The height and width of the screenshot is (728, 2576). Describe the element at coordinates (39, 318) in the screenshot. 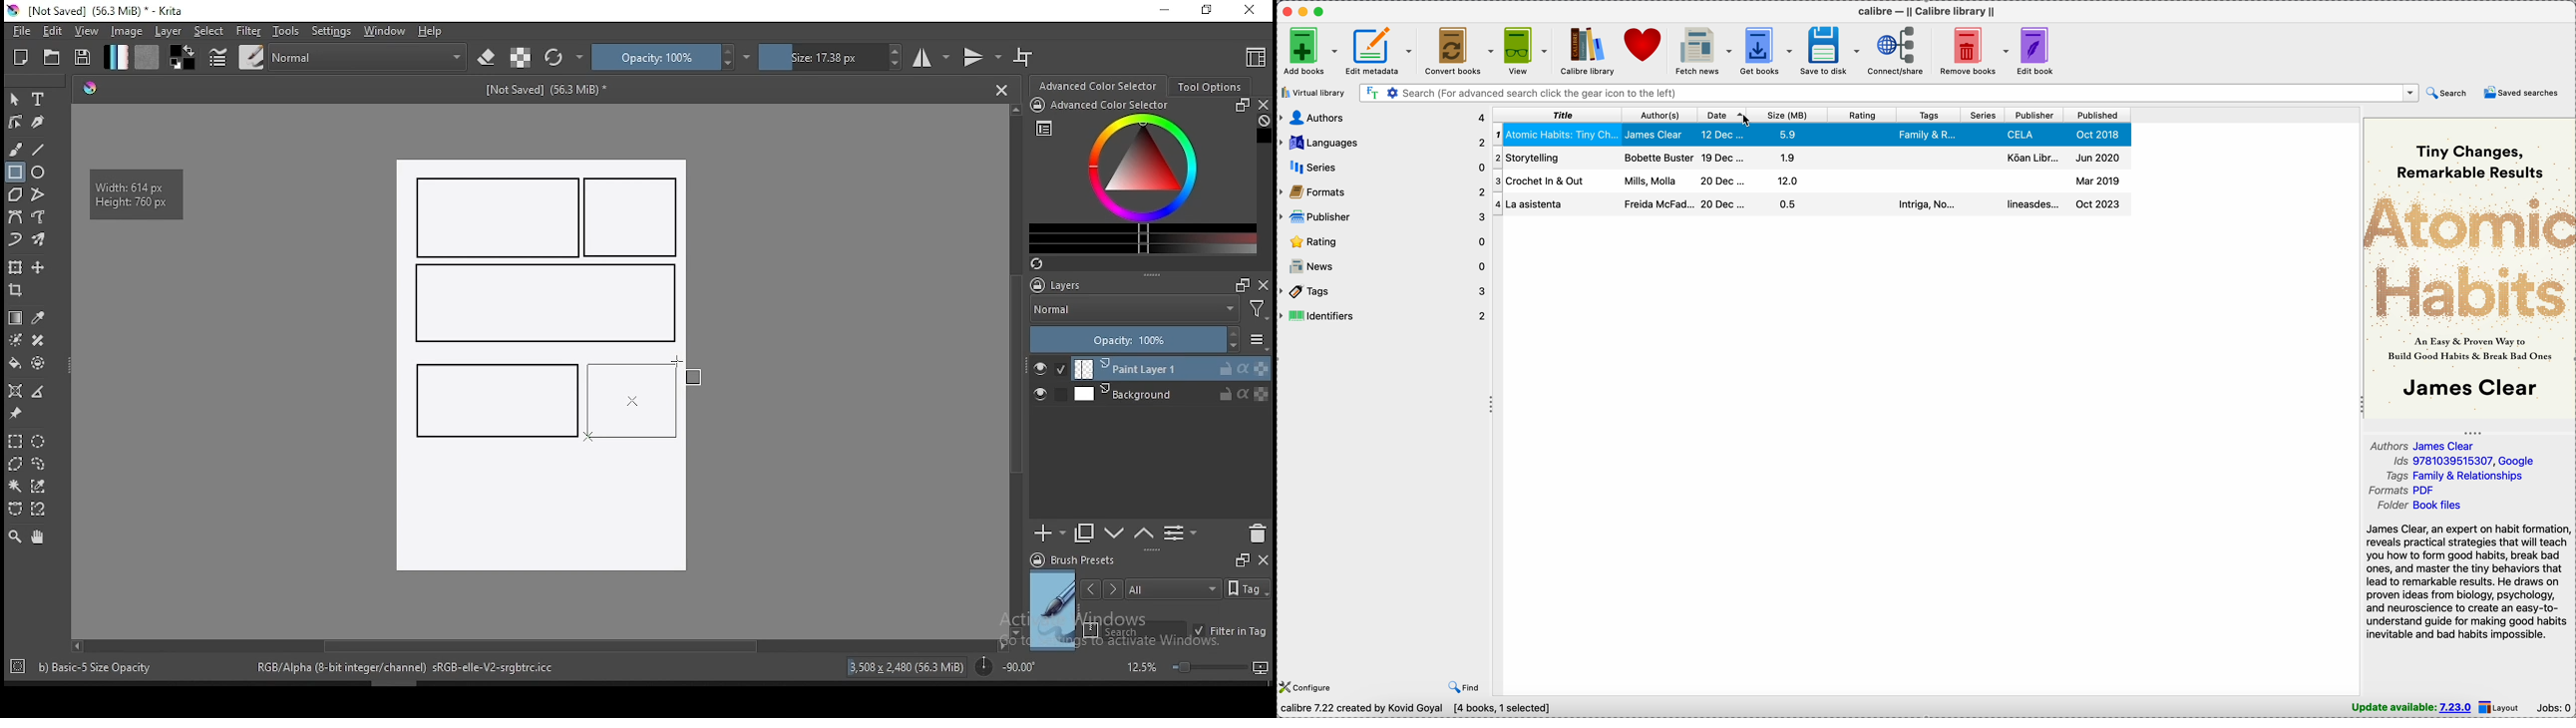

I see `pick a color from image and current layer` at that location.